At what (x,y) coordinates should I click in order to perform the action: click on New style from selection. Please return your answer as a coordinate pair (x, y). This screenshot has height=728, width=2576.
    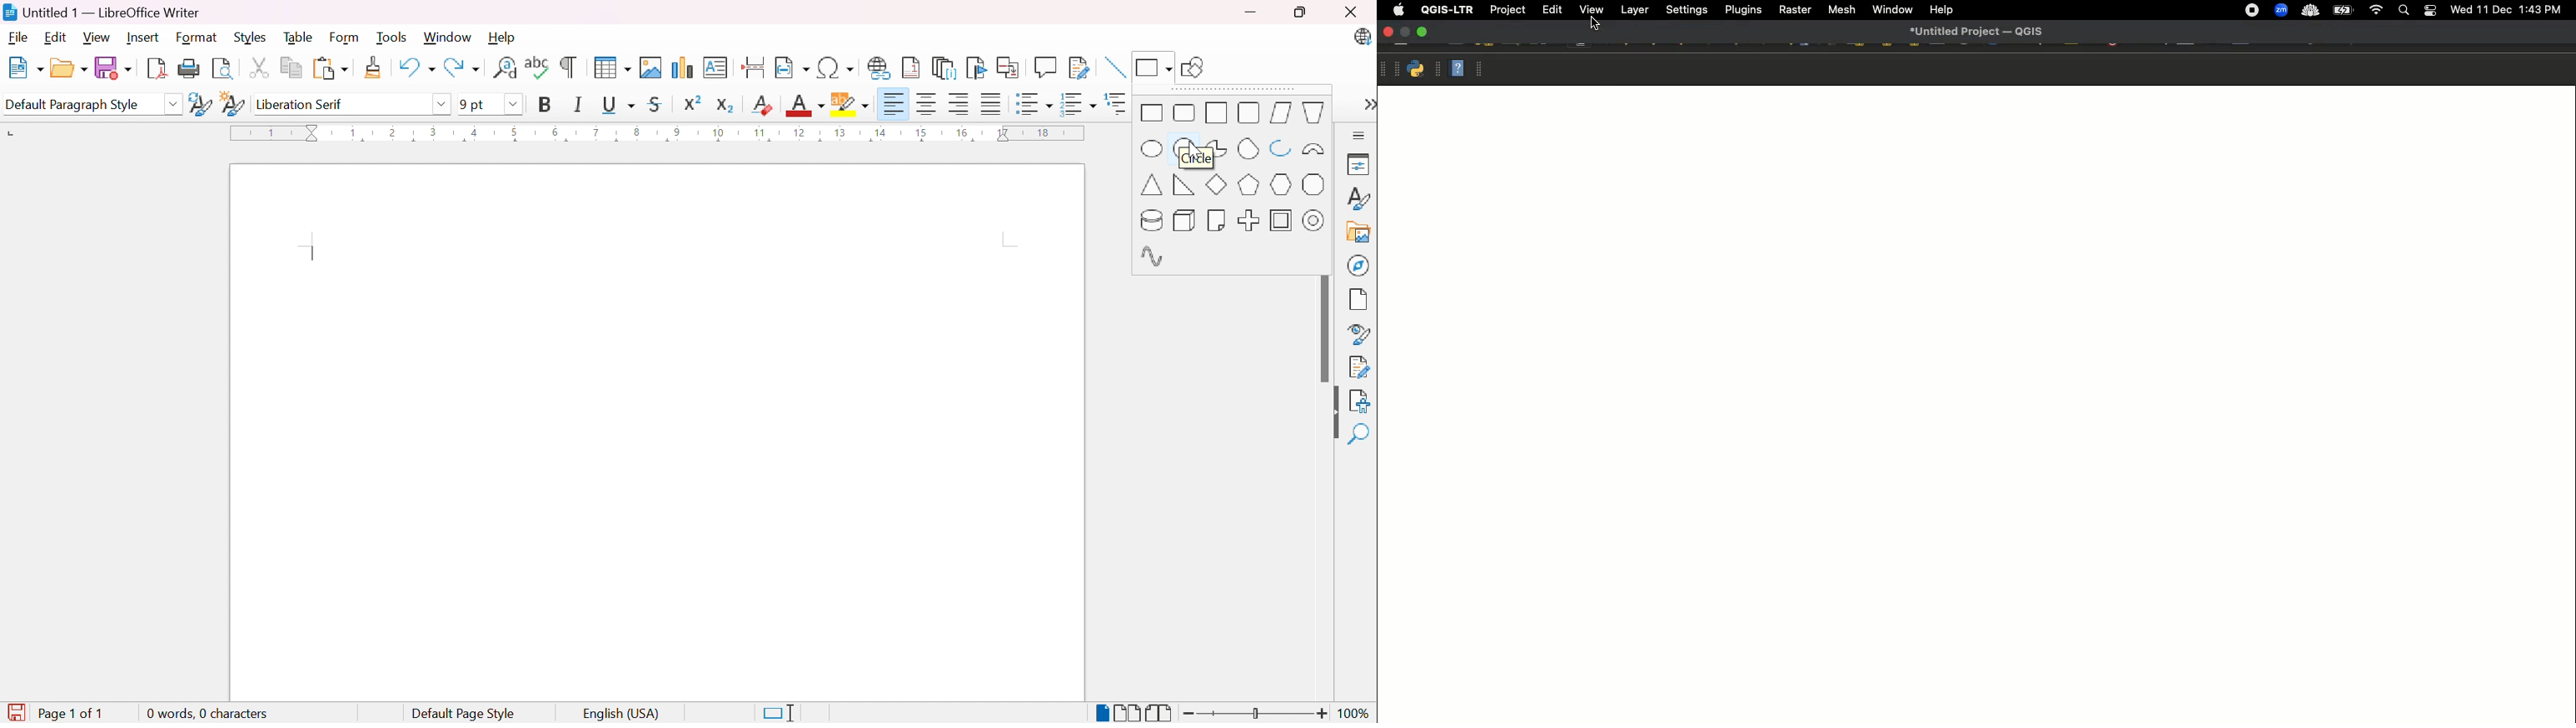
    Looking at the image, I should click on (232, 105).